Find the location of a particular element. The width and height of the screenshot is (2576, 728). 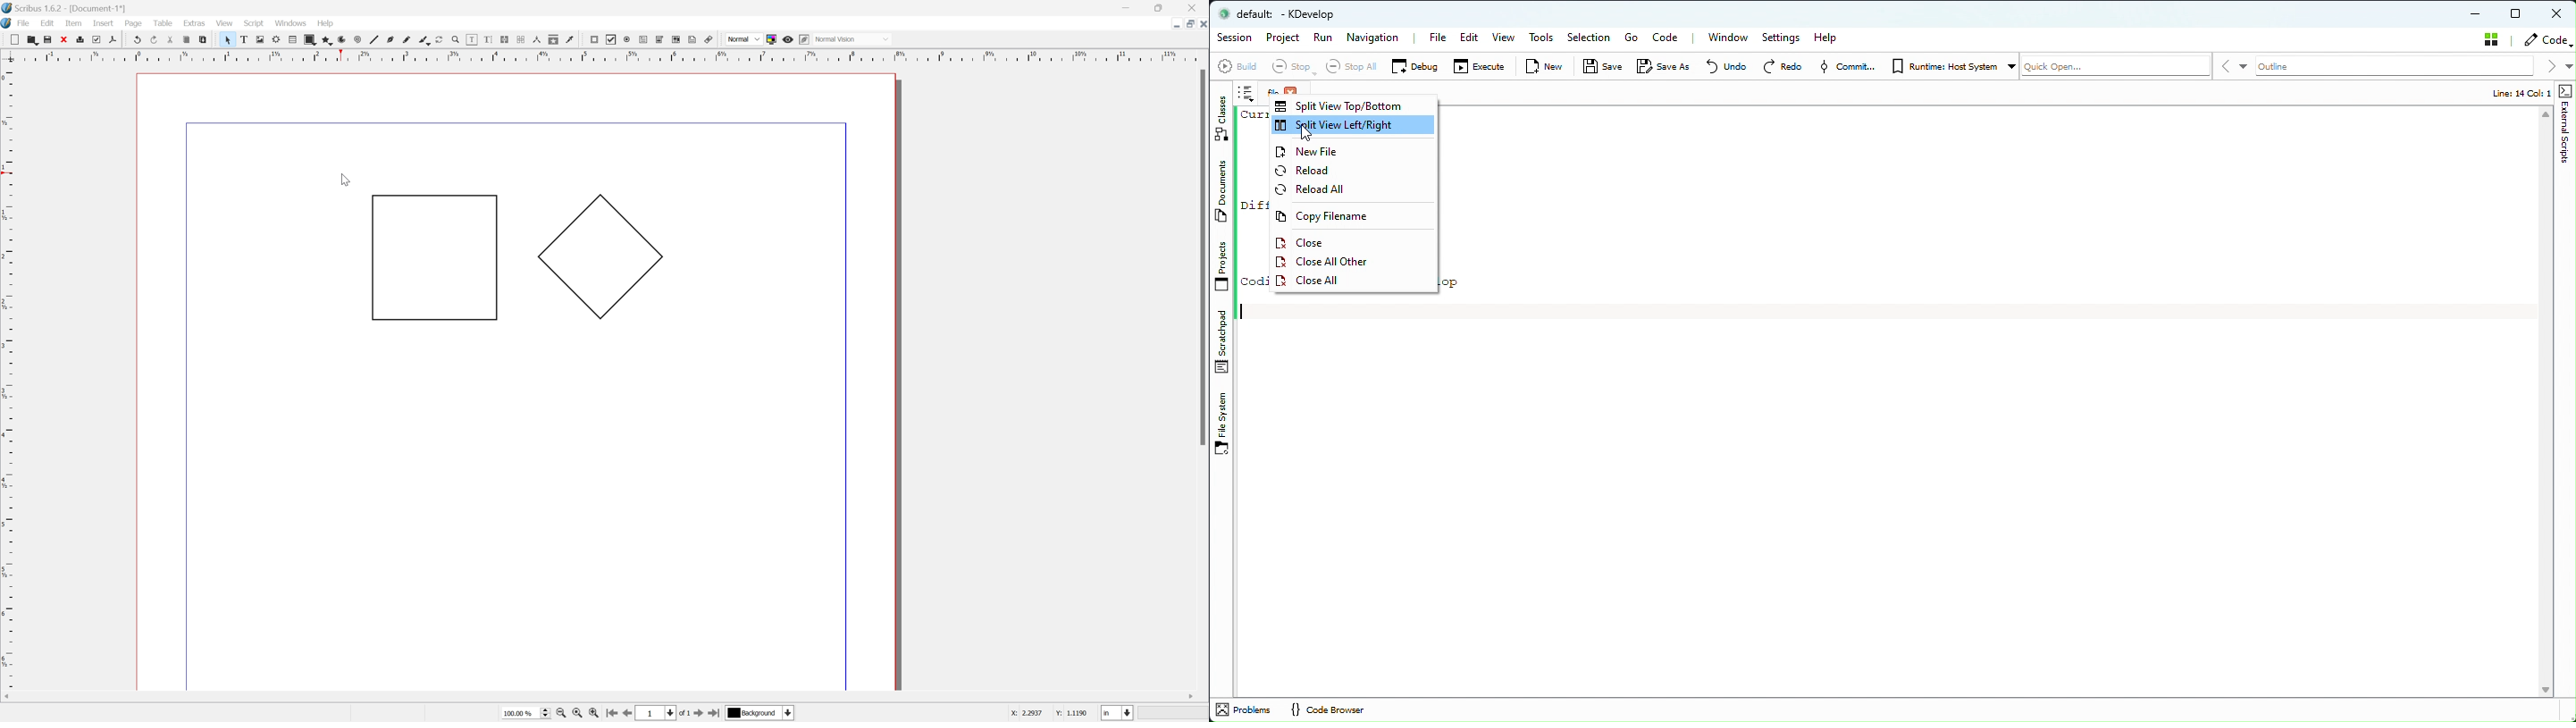

Go to last page is located at coordinates (715, 712).